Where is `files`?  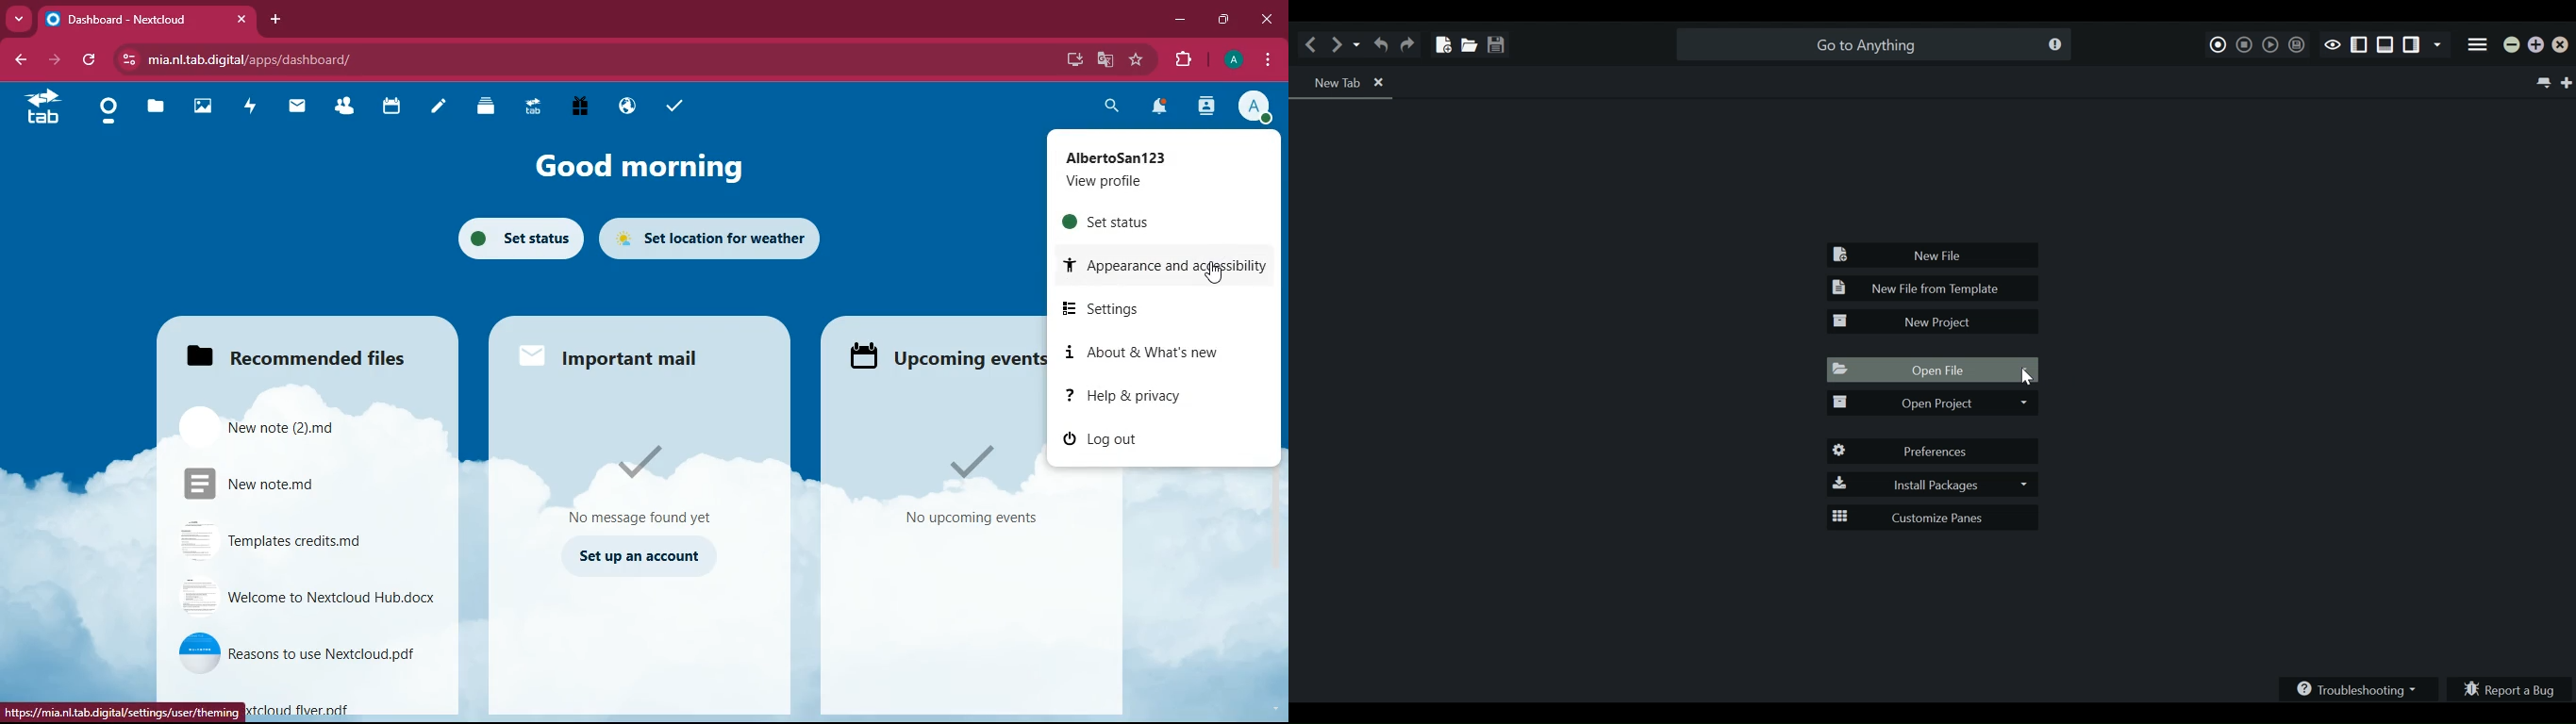 files is located at coordinates (151, 108).